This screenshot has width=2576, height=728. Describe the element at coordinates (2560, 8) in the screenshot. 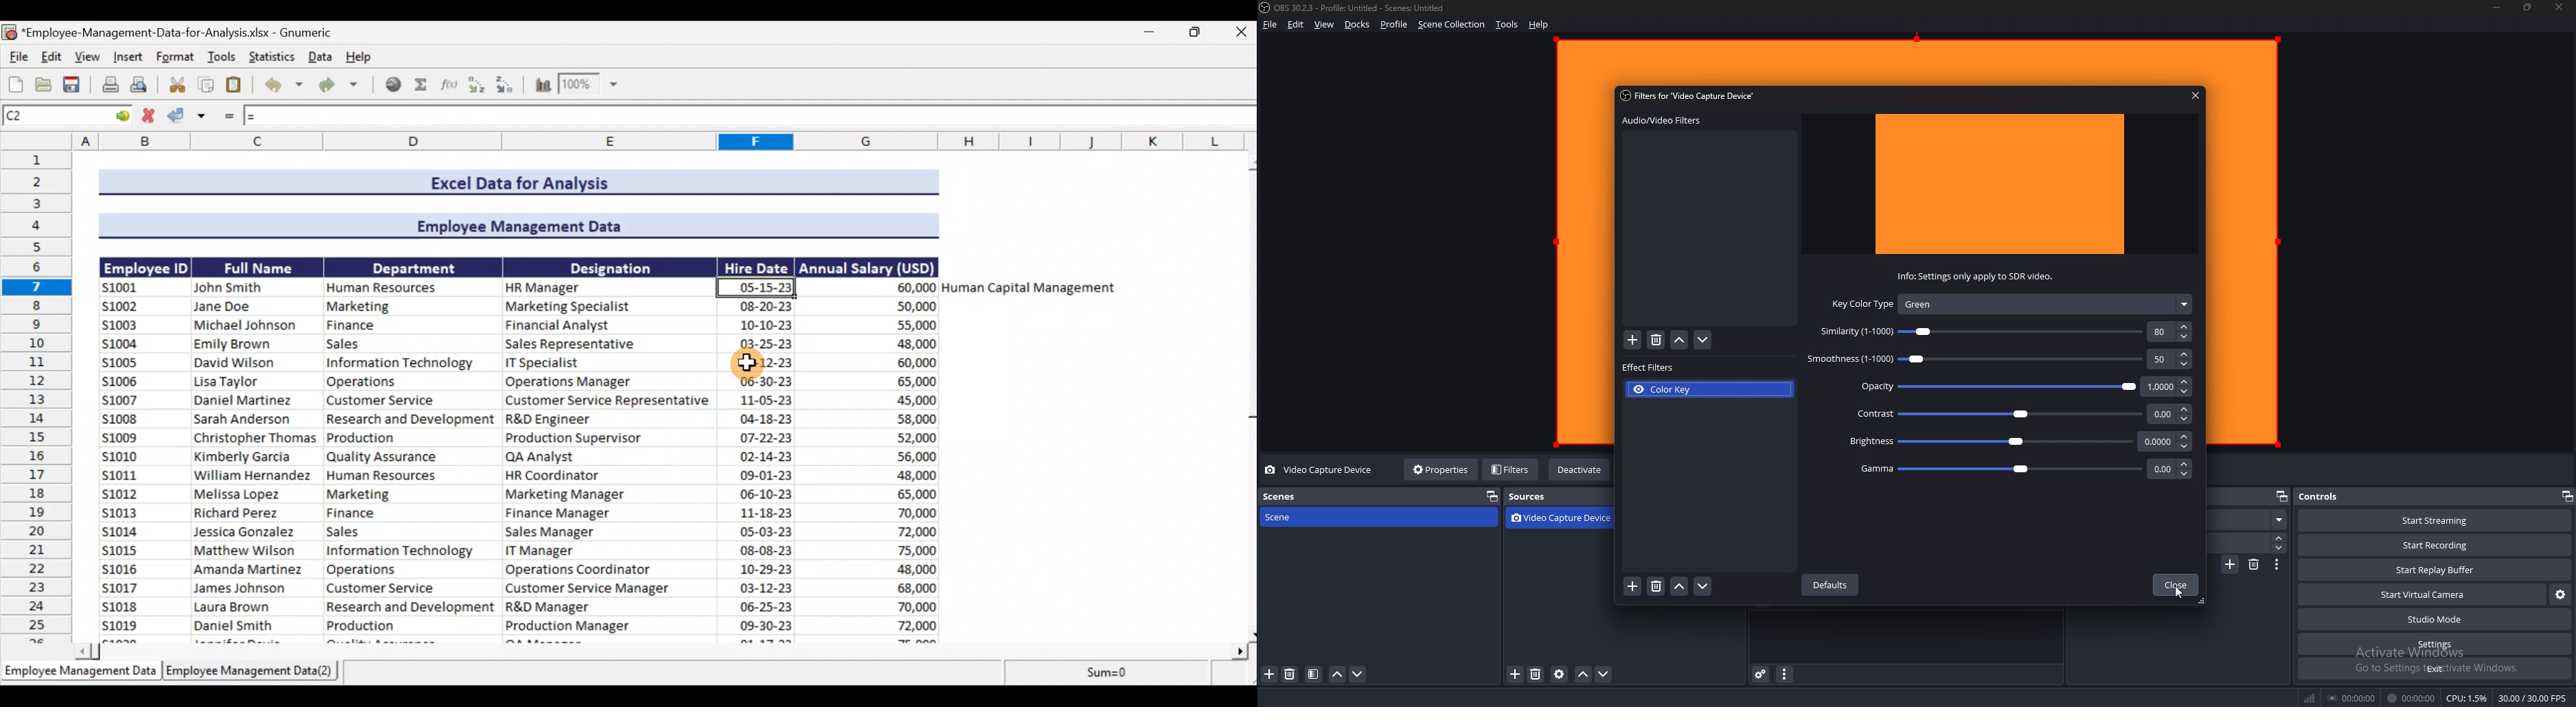

I see `close` at that location.